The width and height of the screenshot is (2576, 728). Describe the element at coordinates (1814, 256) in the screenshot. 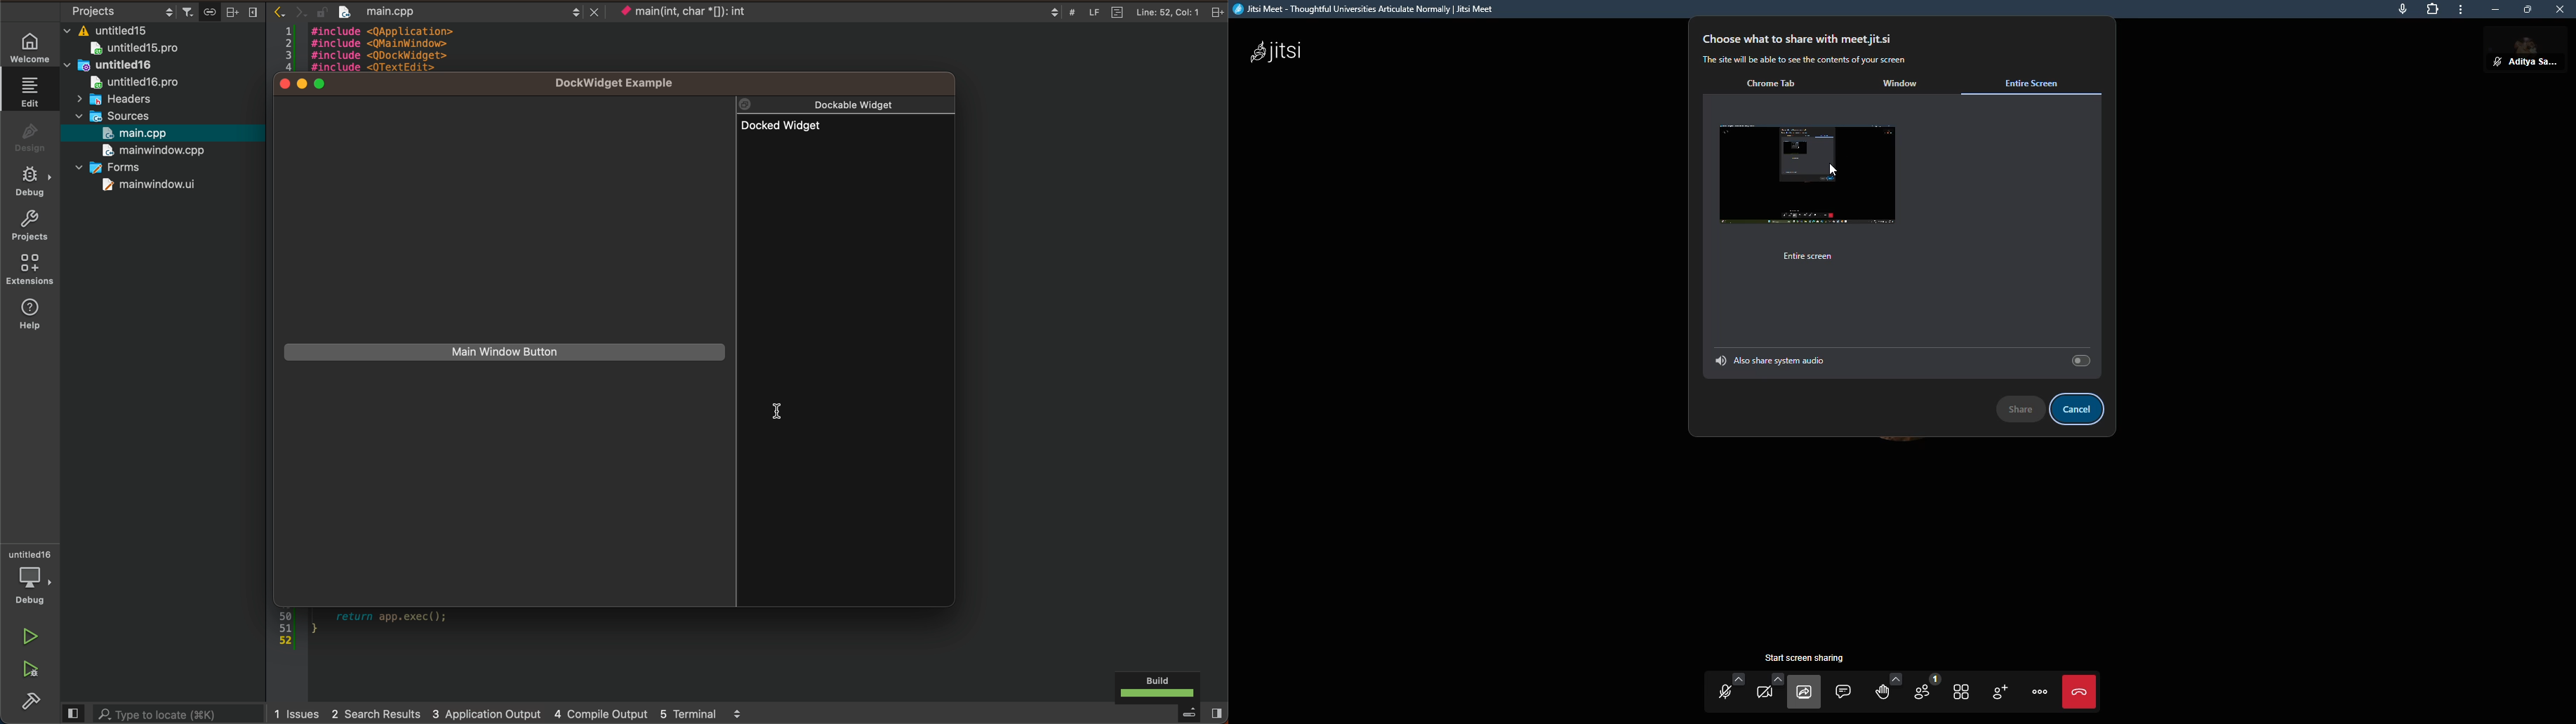

I see `entire screen` at that location.